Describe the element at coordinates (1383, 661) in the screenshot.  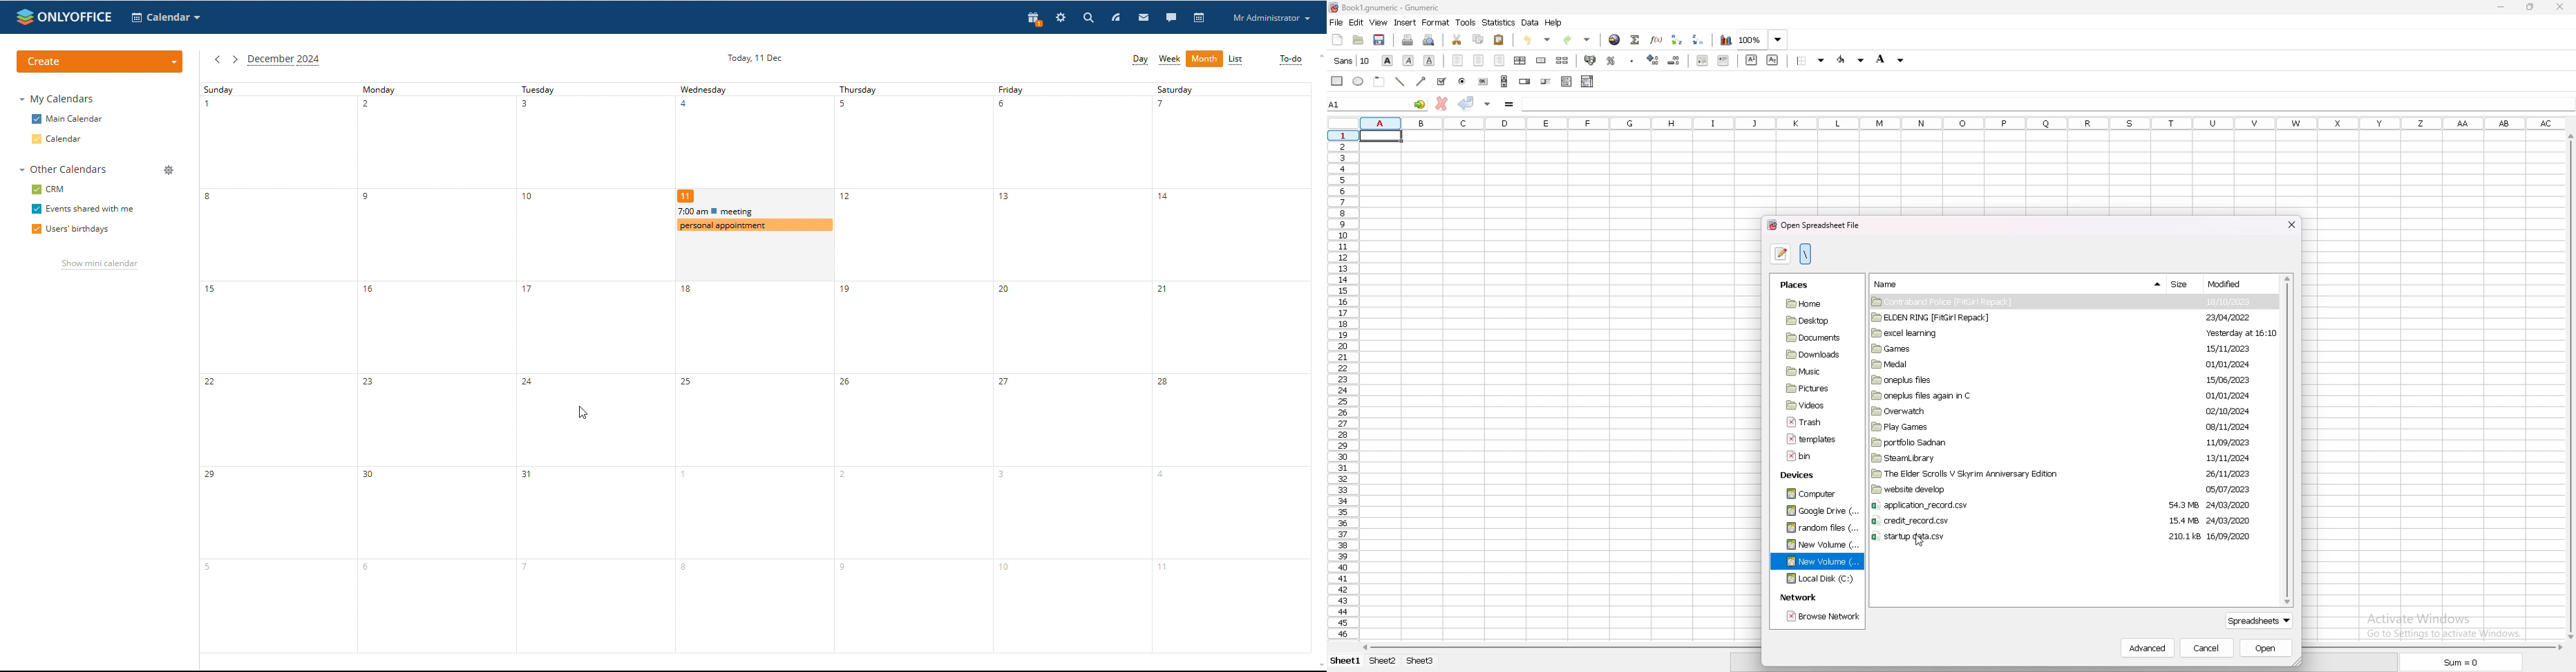
I see `Sheet 2` at that location.